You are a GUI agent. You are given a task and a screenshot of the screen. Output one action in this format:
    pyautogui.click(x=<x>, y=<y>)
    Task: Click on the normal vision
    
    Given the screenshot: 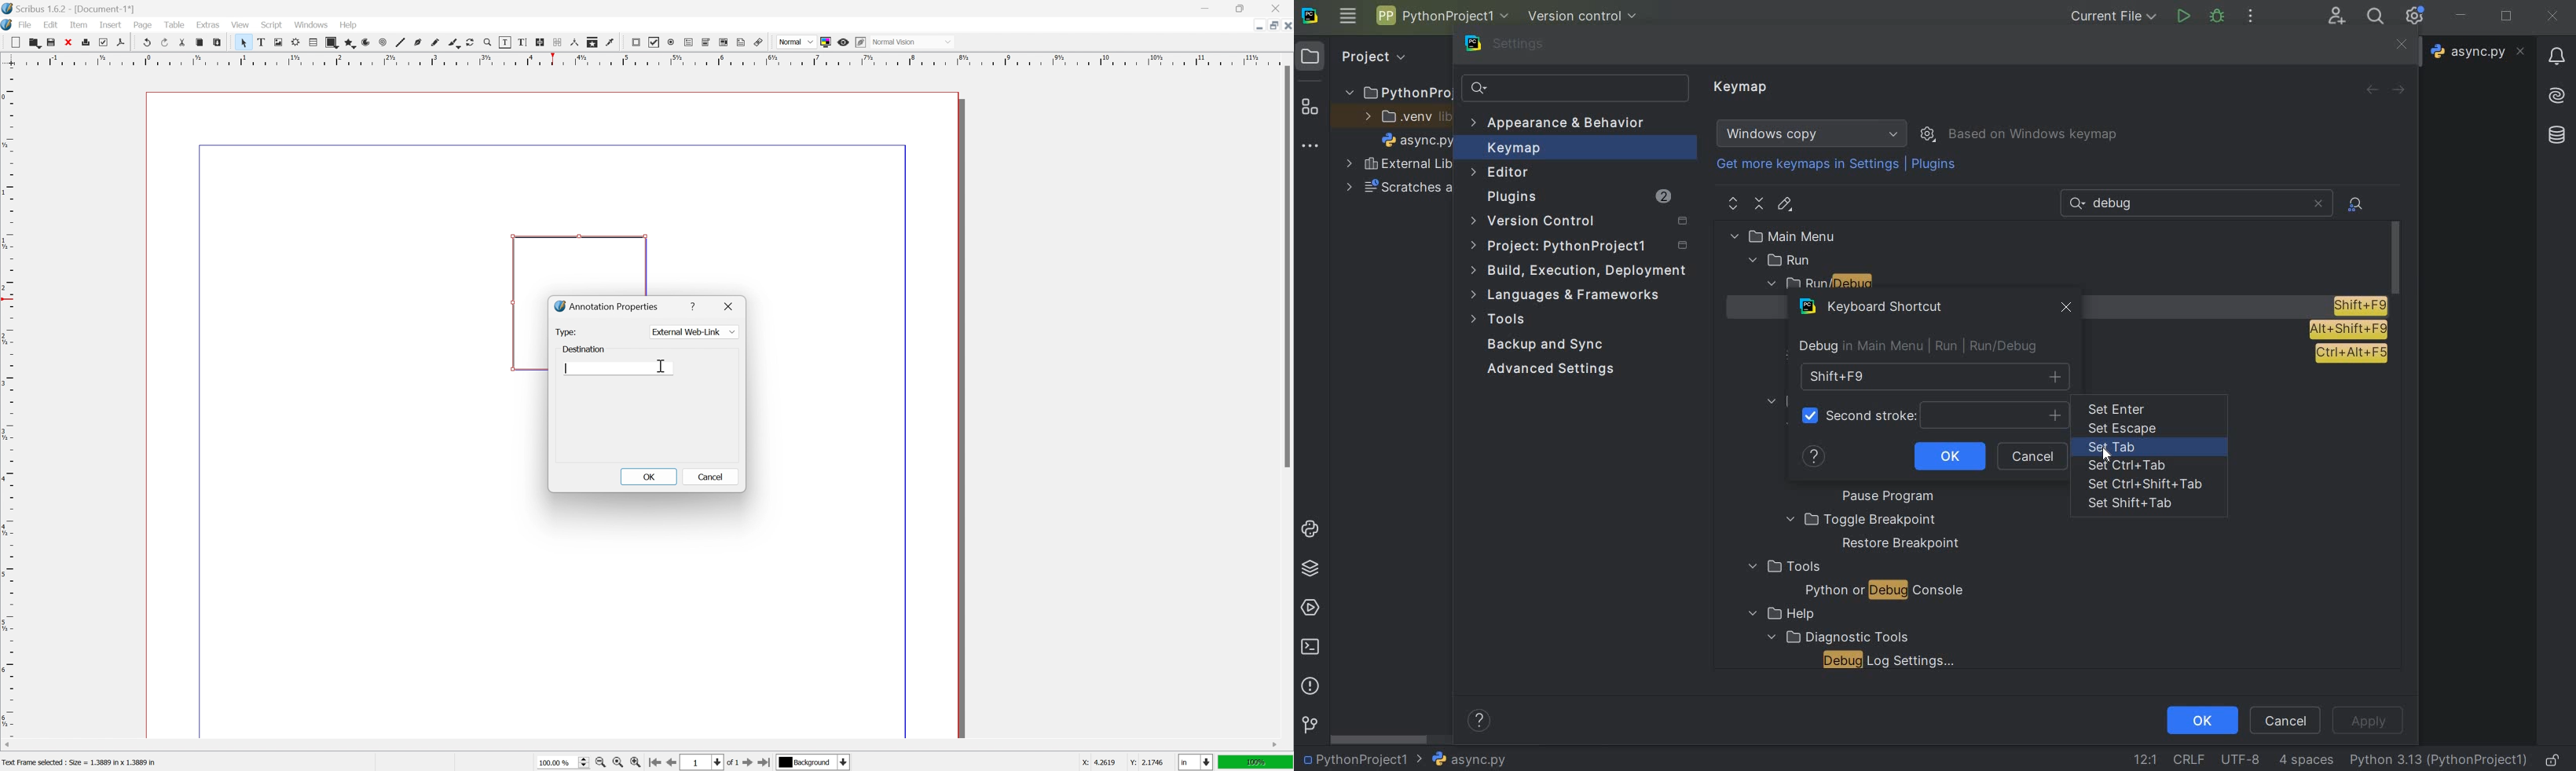 What is the action you would take?
    pyautogui.click(x=912, y=41)
    